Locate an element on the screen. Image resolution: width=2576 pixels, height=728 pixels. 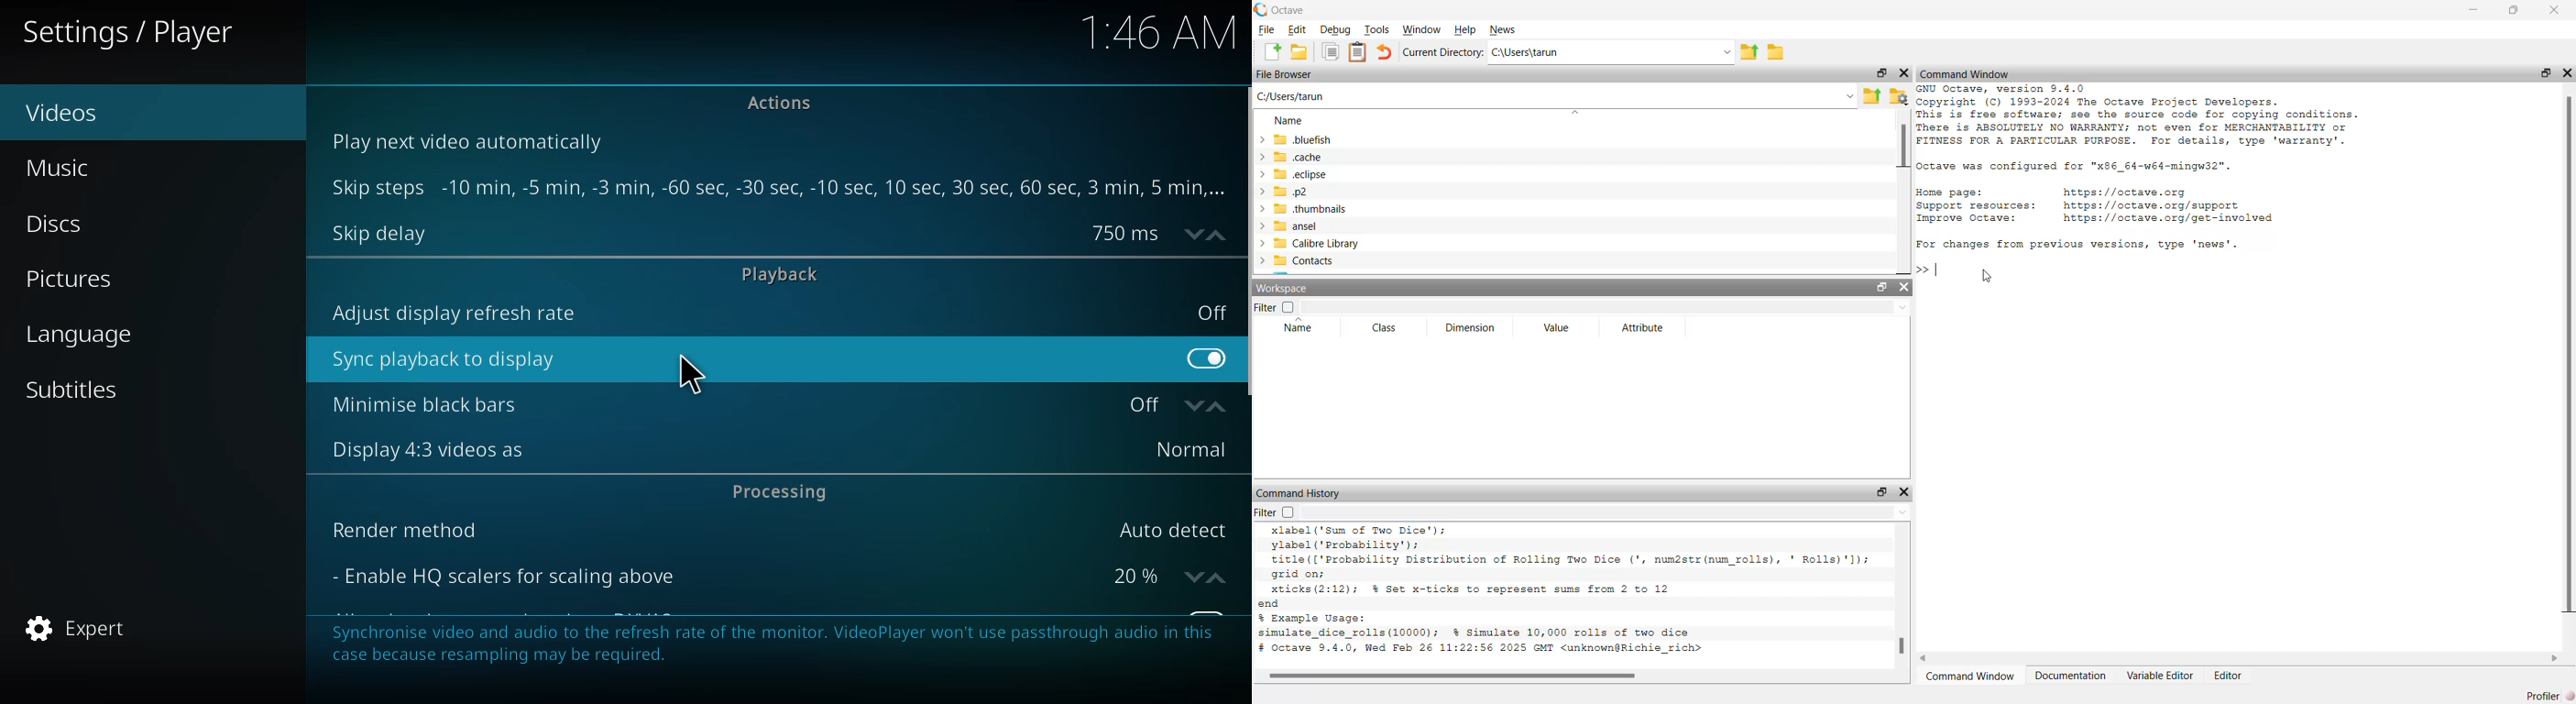
pictures is located at coordinates (74, 280).